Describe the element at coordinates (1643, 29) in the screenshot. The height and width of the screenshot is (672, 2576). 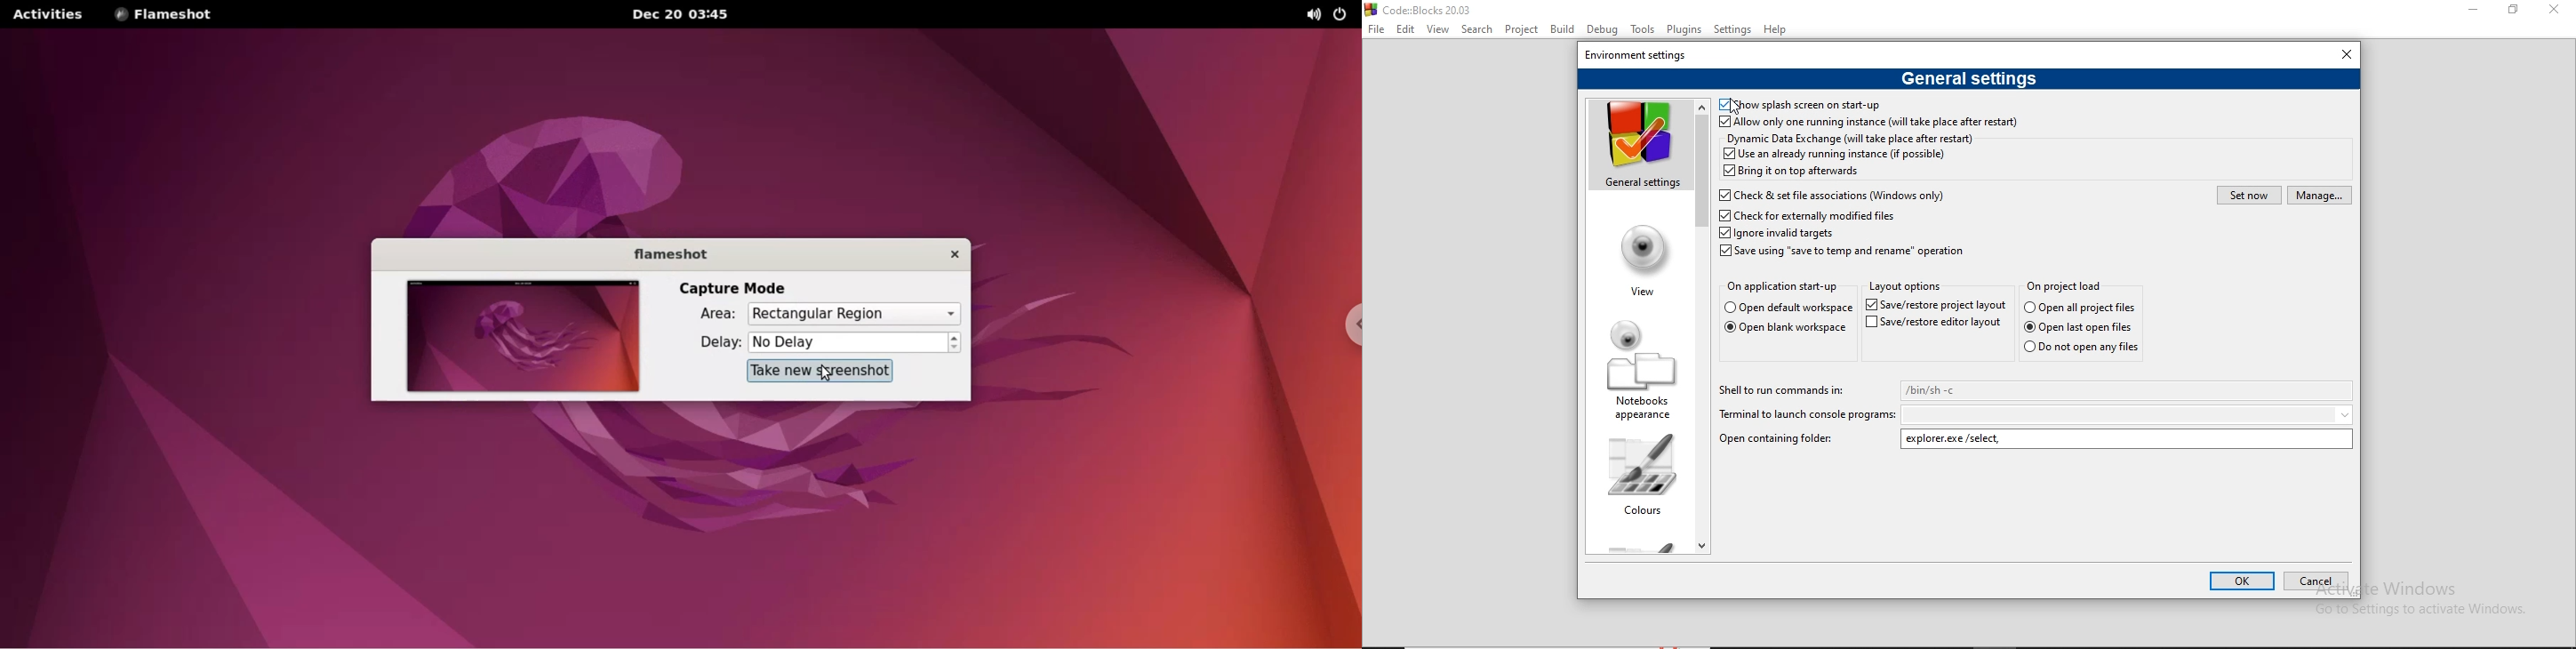
I see `Tools ` at that location.